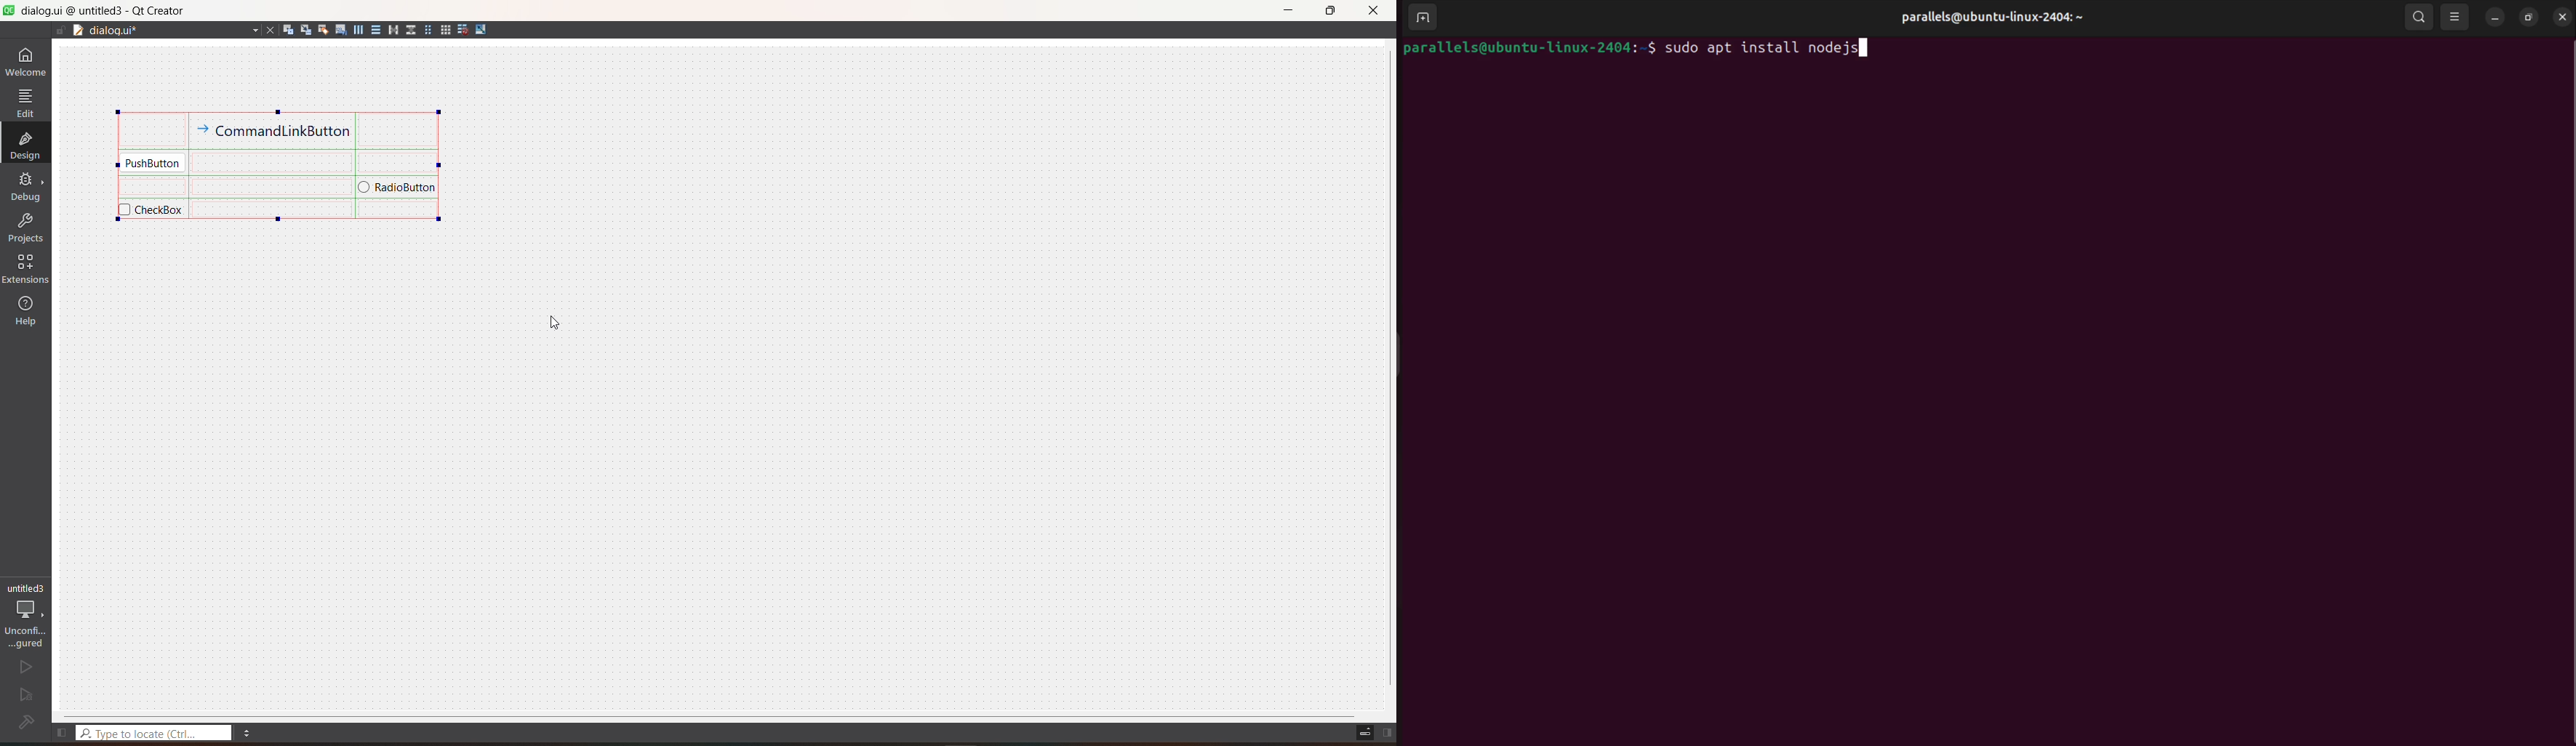 This screenshot has width=2576, height=756. I want to click on welcome, so click(26, 59).